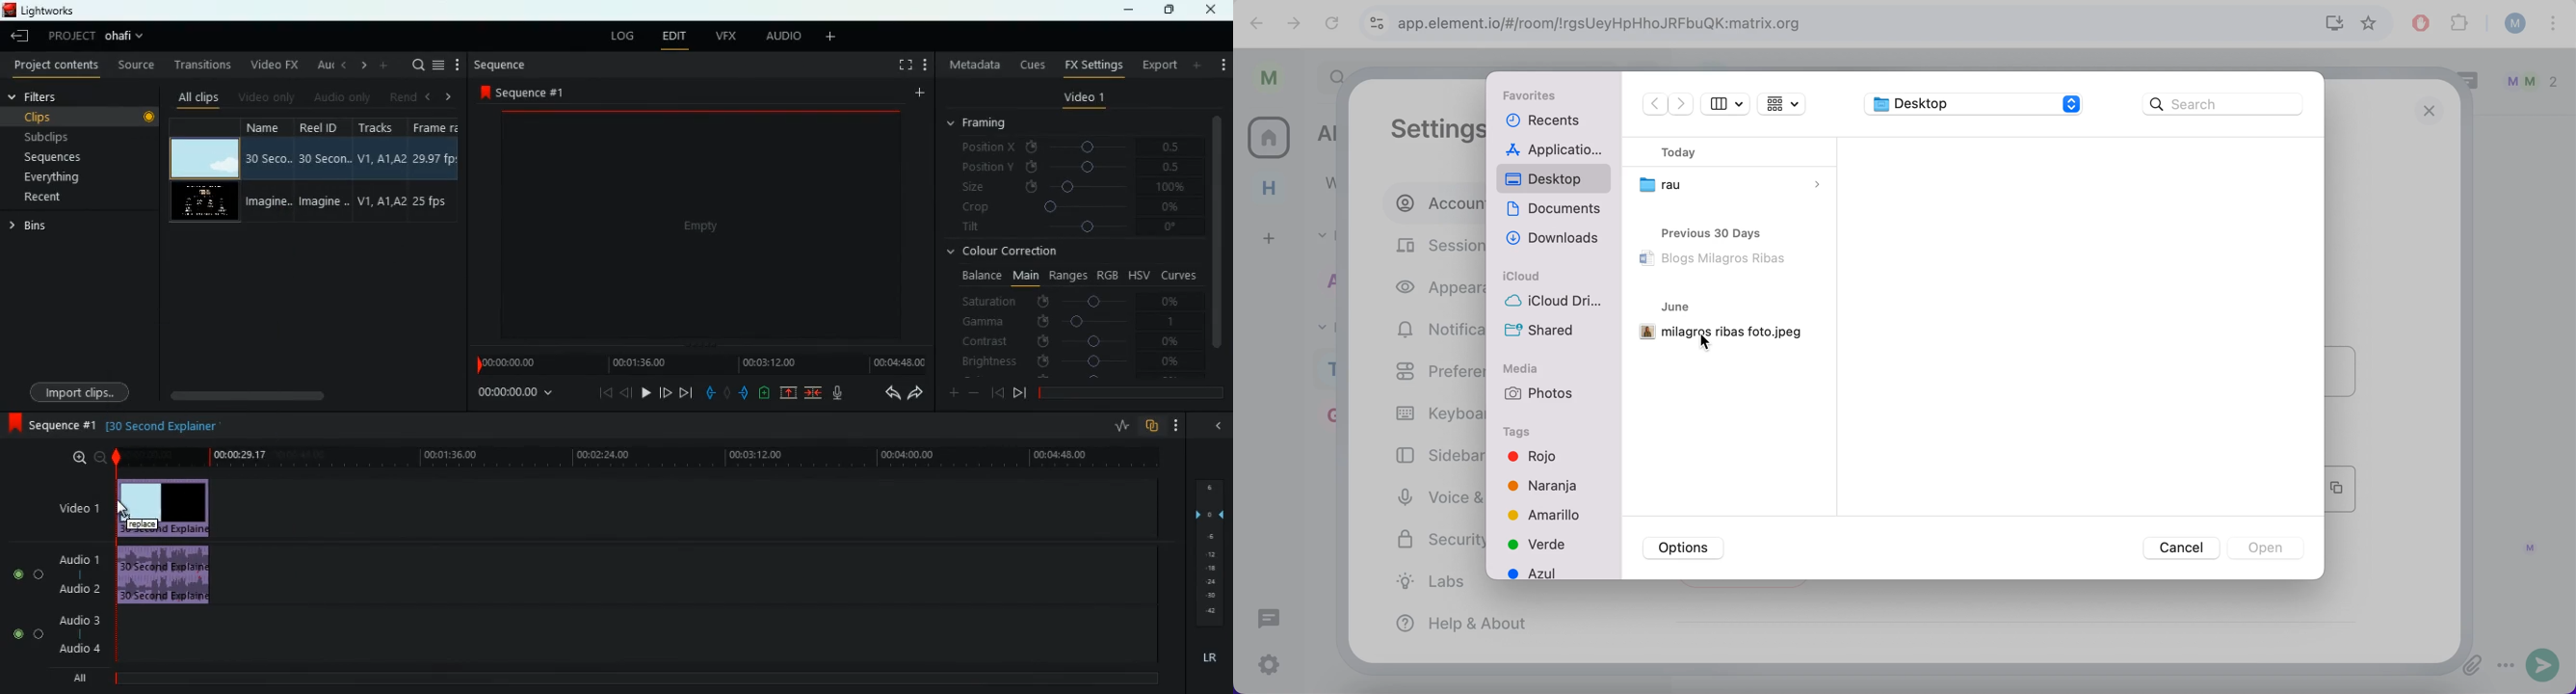 The height and width of the screenshot is (700, 2576). What do you see at coordinates (1011, 253) in the screenshot?
I see `colour correction` at bounding box center [1011, 253].